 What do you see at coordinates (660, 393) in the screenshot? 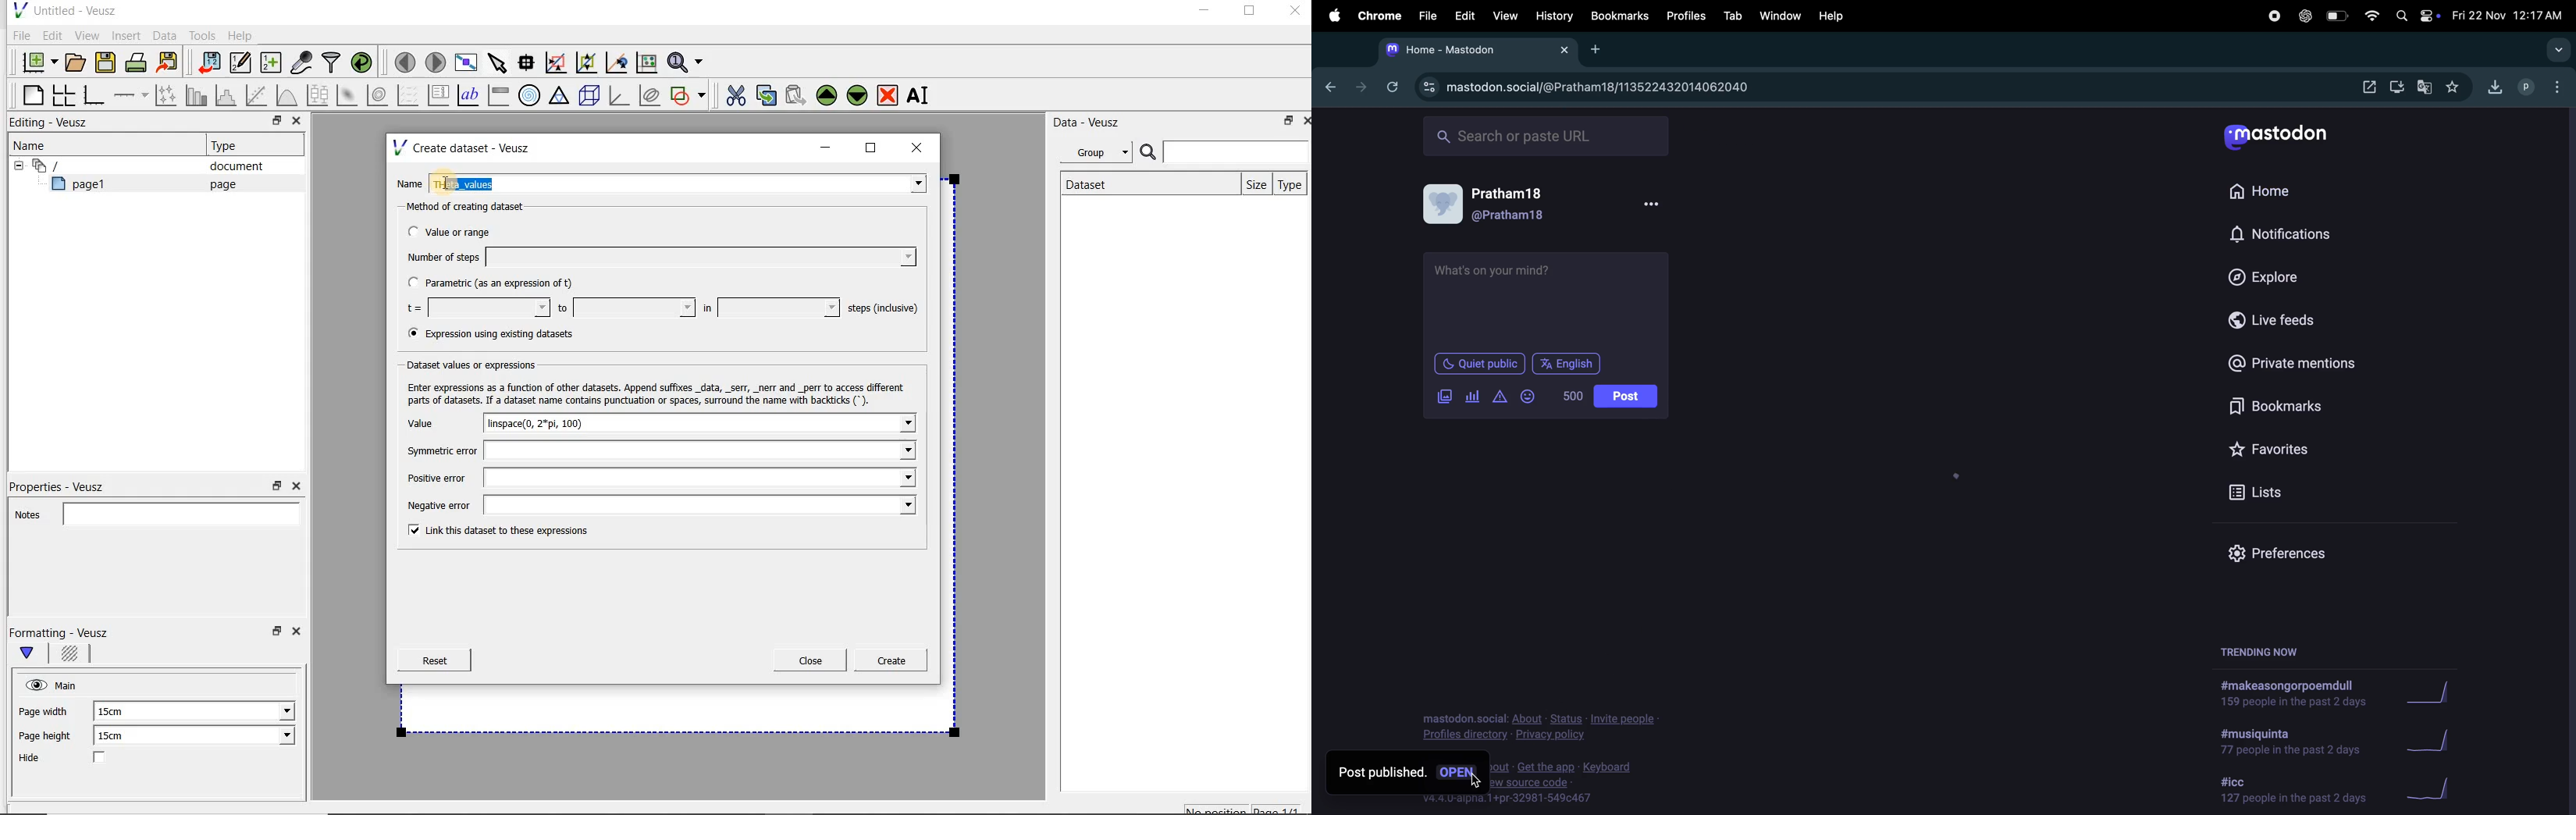
I see `Enter expressions as a function of other datasets. Append suffixes _data, _serr, _nerr and _perr to access different
parts of datasets. If a dataset name contains punctuation or spaces, surround the name with backticks (*).` at bounding box center [660, 393].